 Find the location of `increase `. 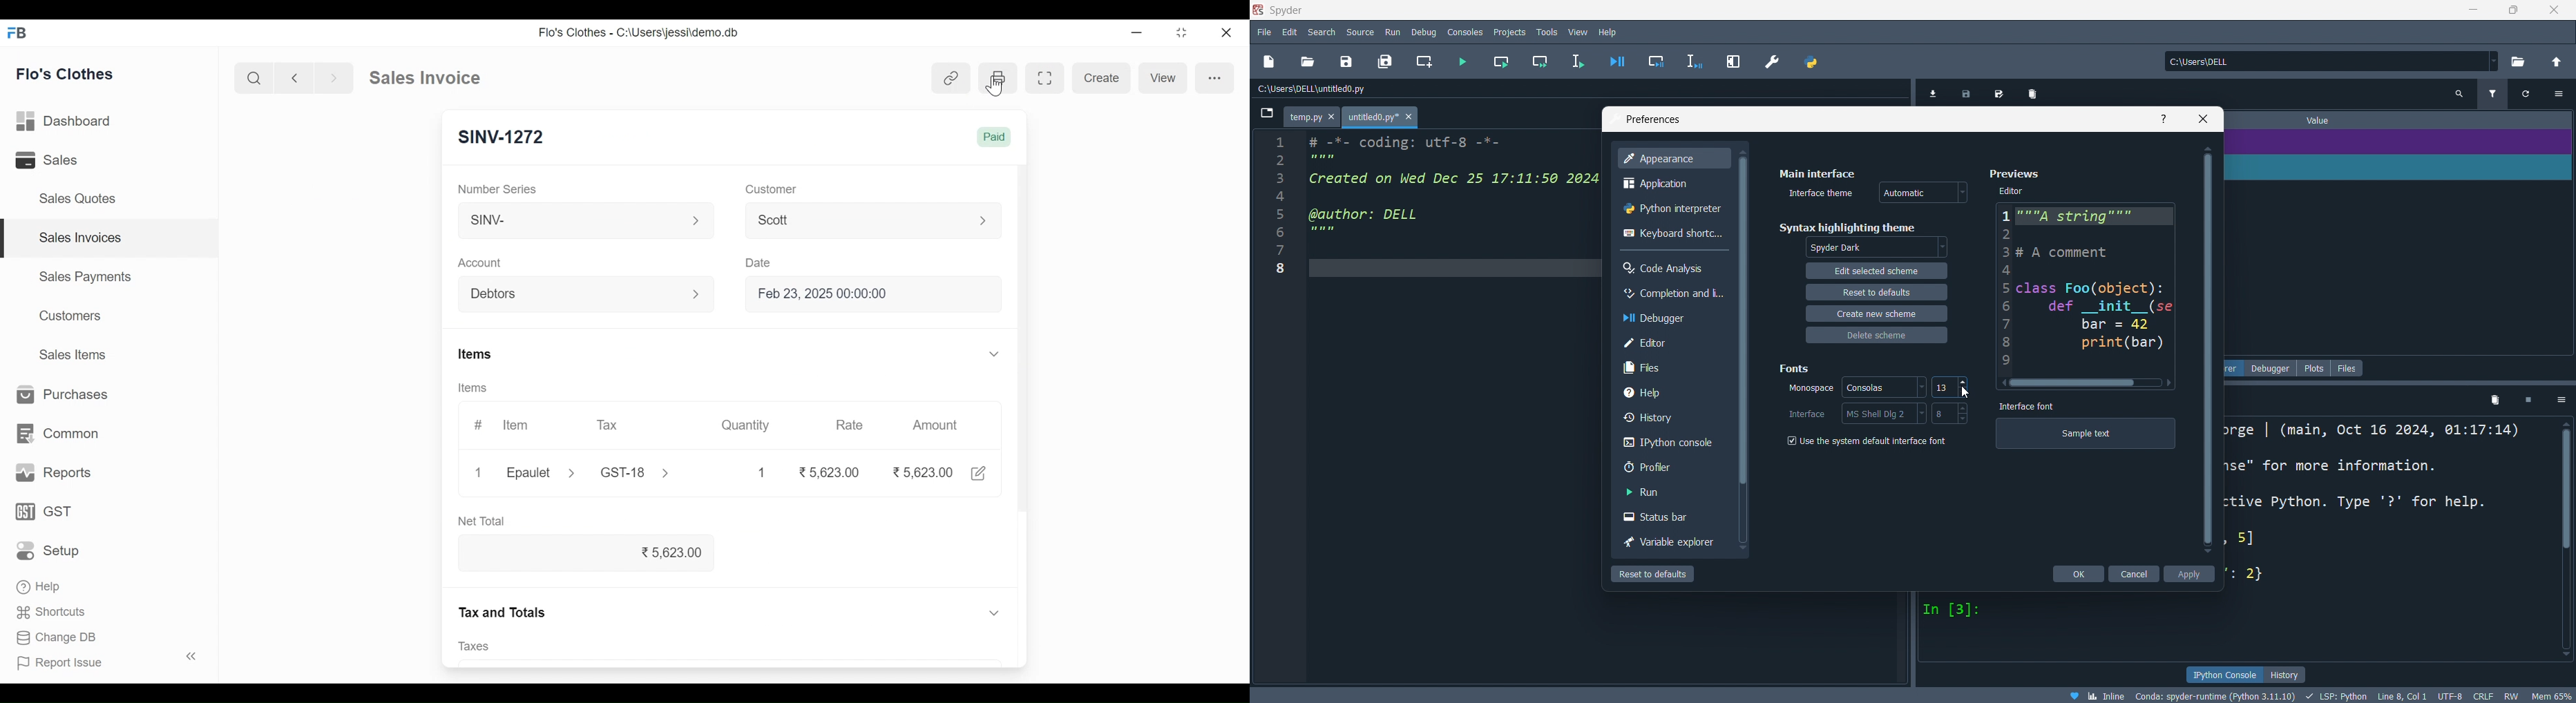

increase  is located at coordinates (1965, 383).